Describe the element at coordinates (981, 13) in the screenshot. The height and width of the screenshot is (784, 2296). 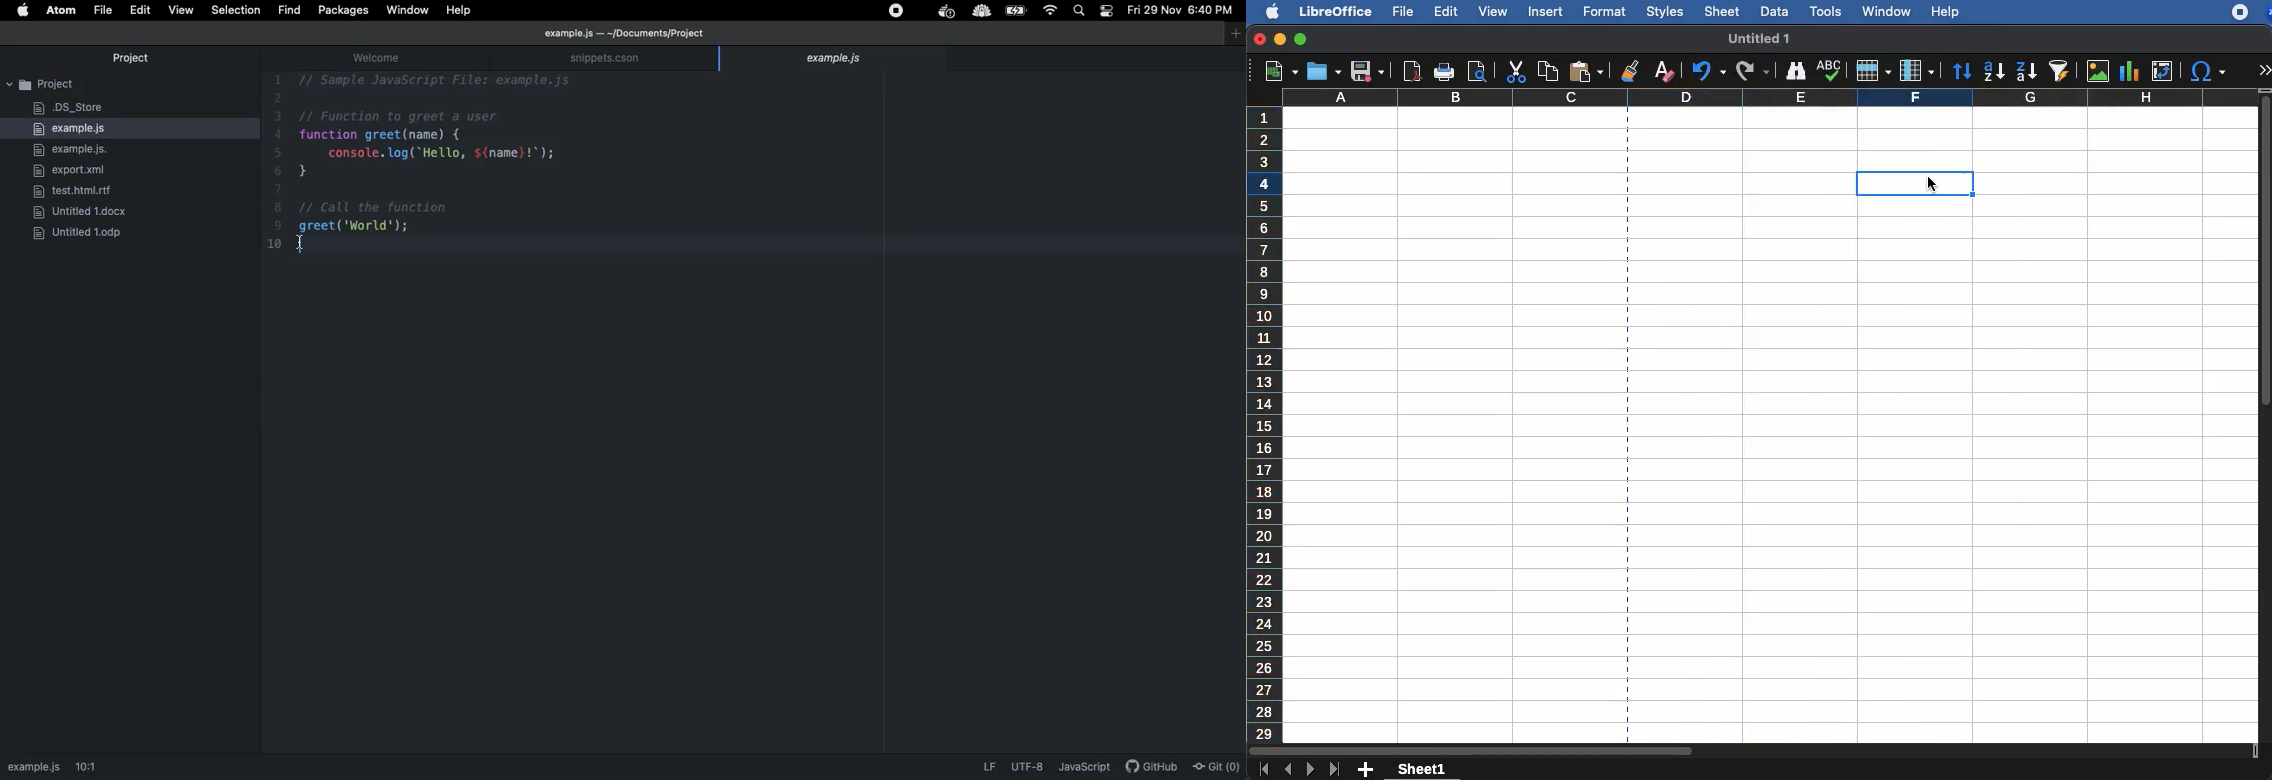
I see `extension` at that location.